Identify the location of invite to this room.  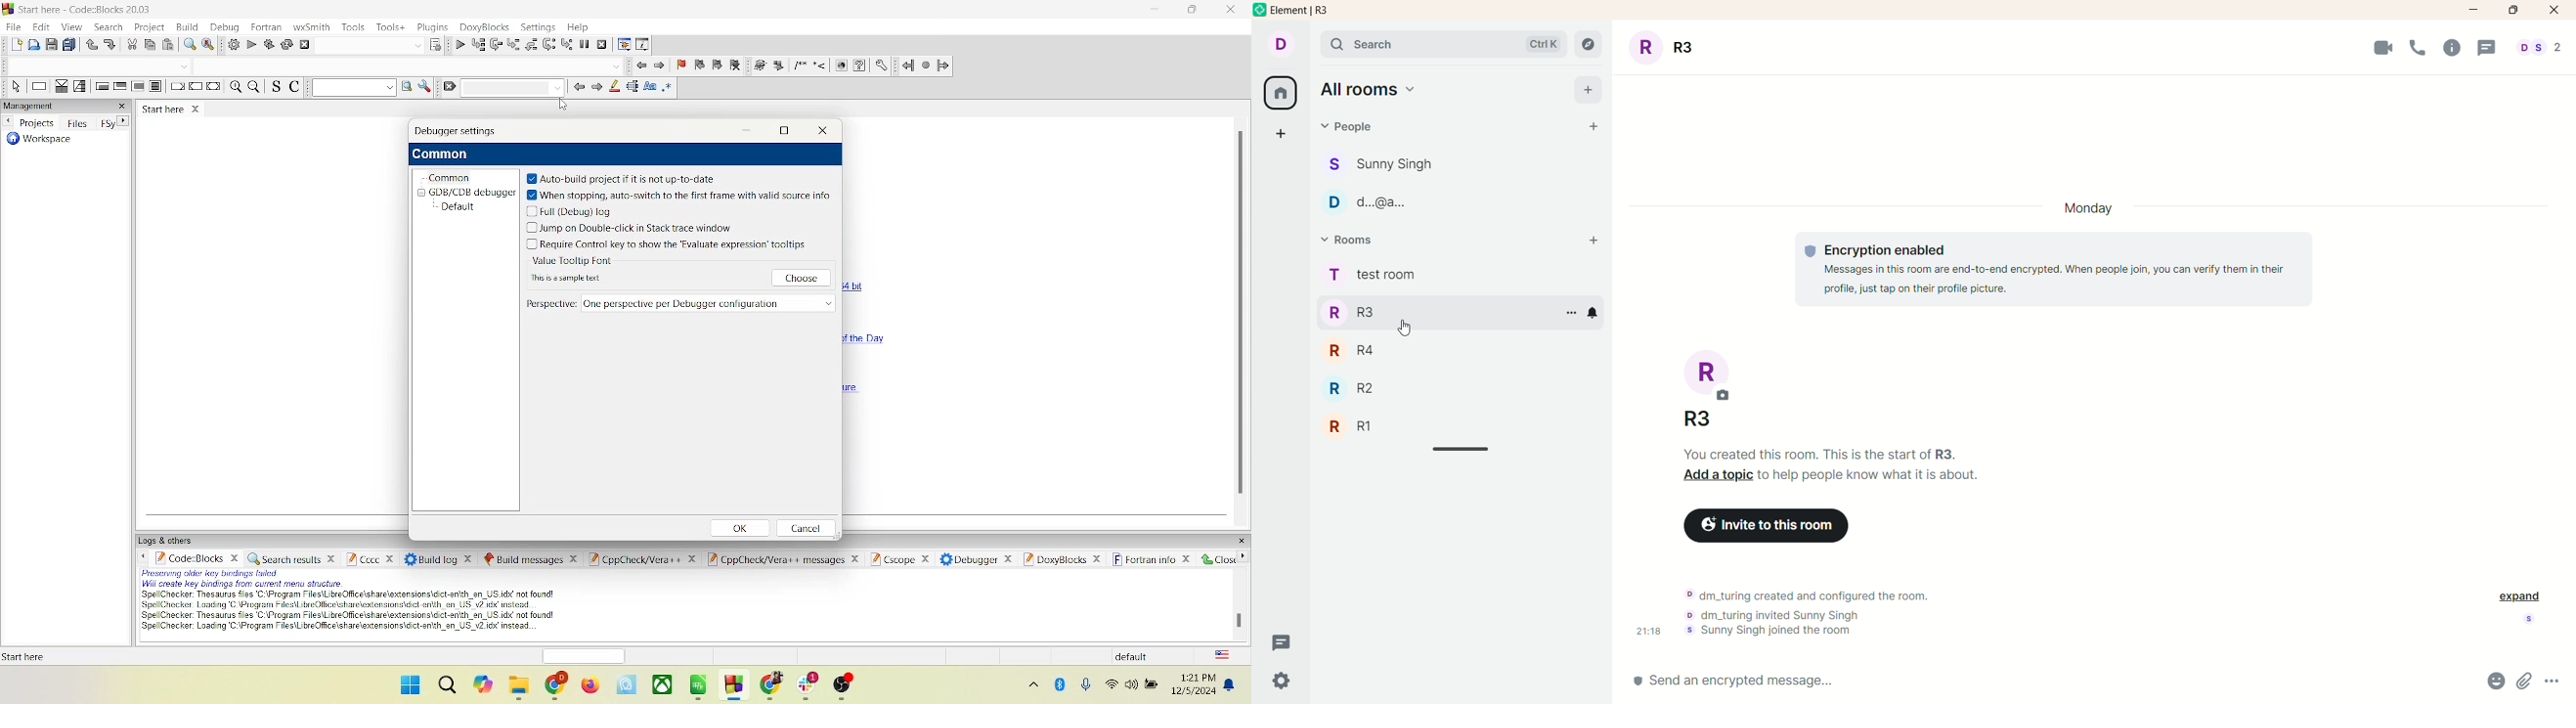
(1774, 525).